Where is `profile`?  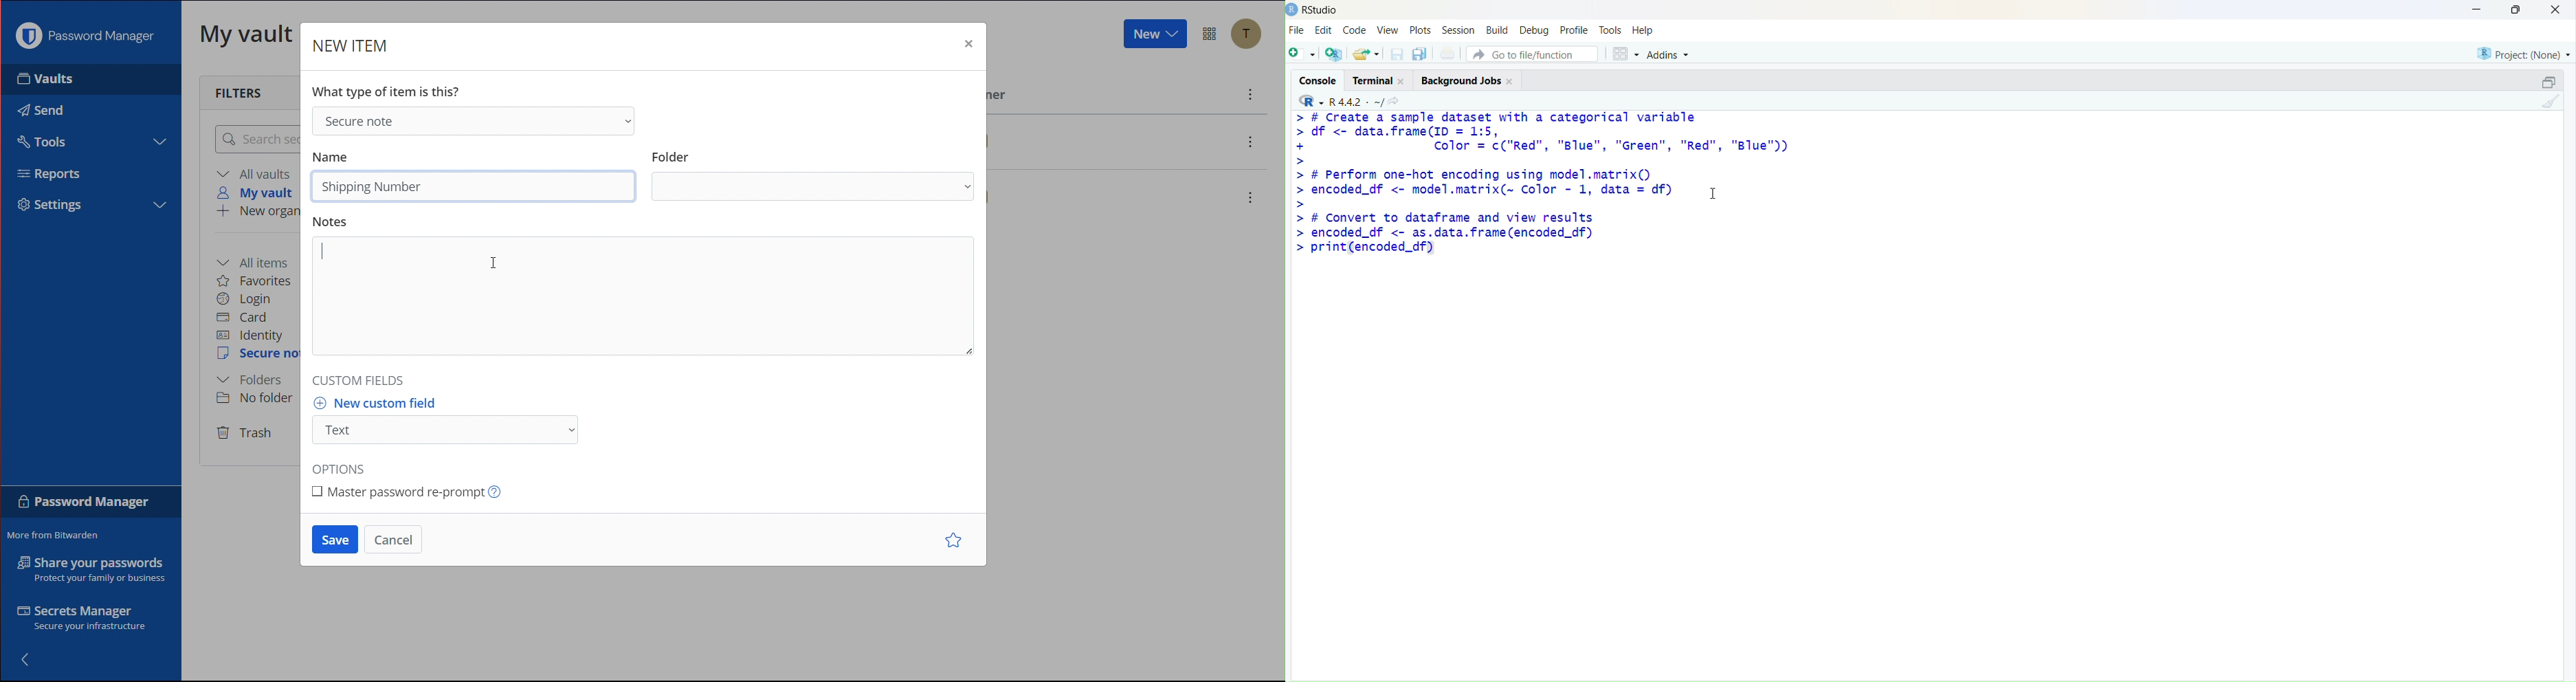
profile is located at coordinates (1576, 30).